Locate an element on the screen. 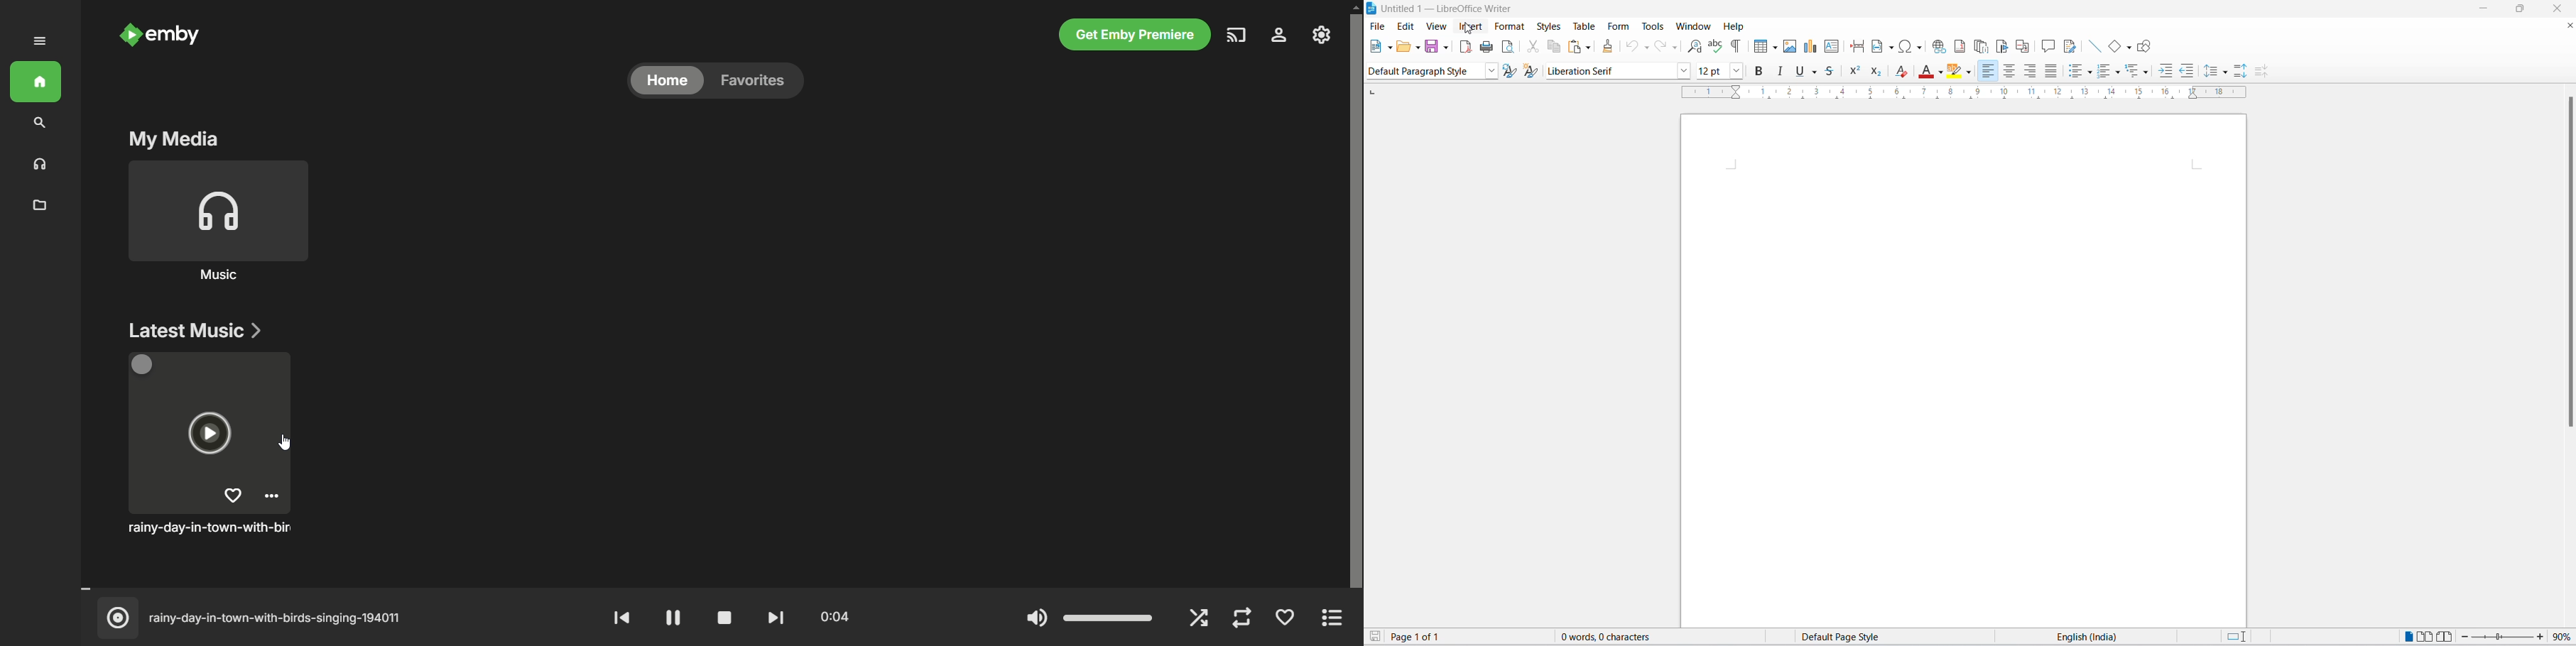 The width and height of the screenshot is (2576, 672). multipage view is located at coordinates (2424, 637).